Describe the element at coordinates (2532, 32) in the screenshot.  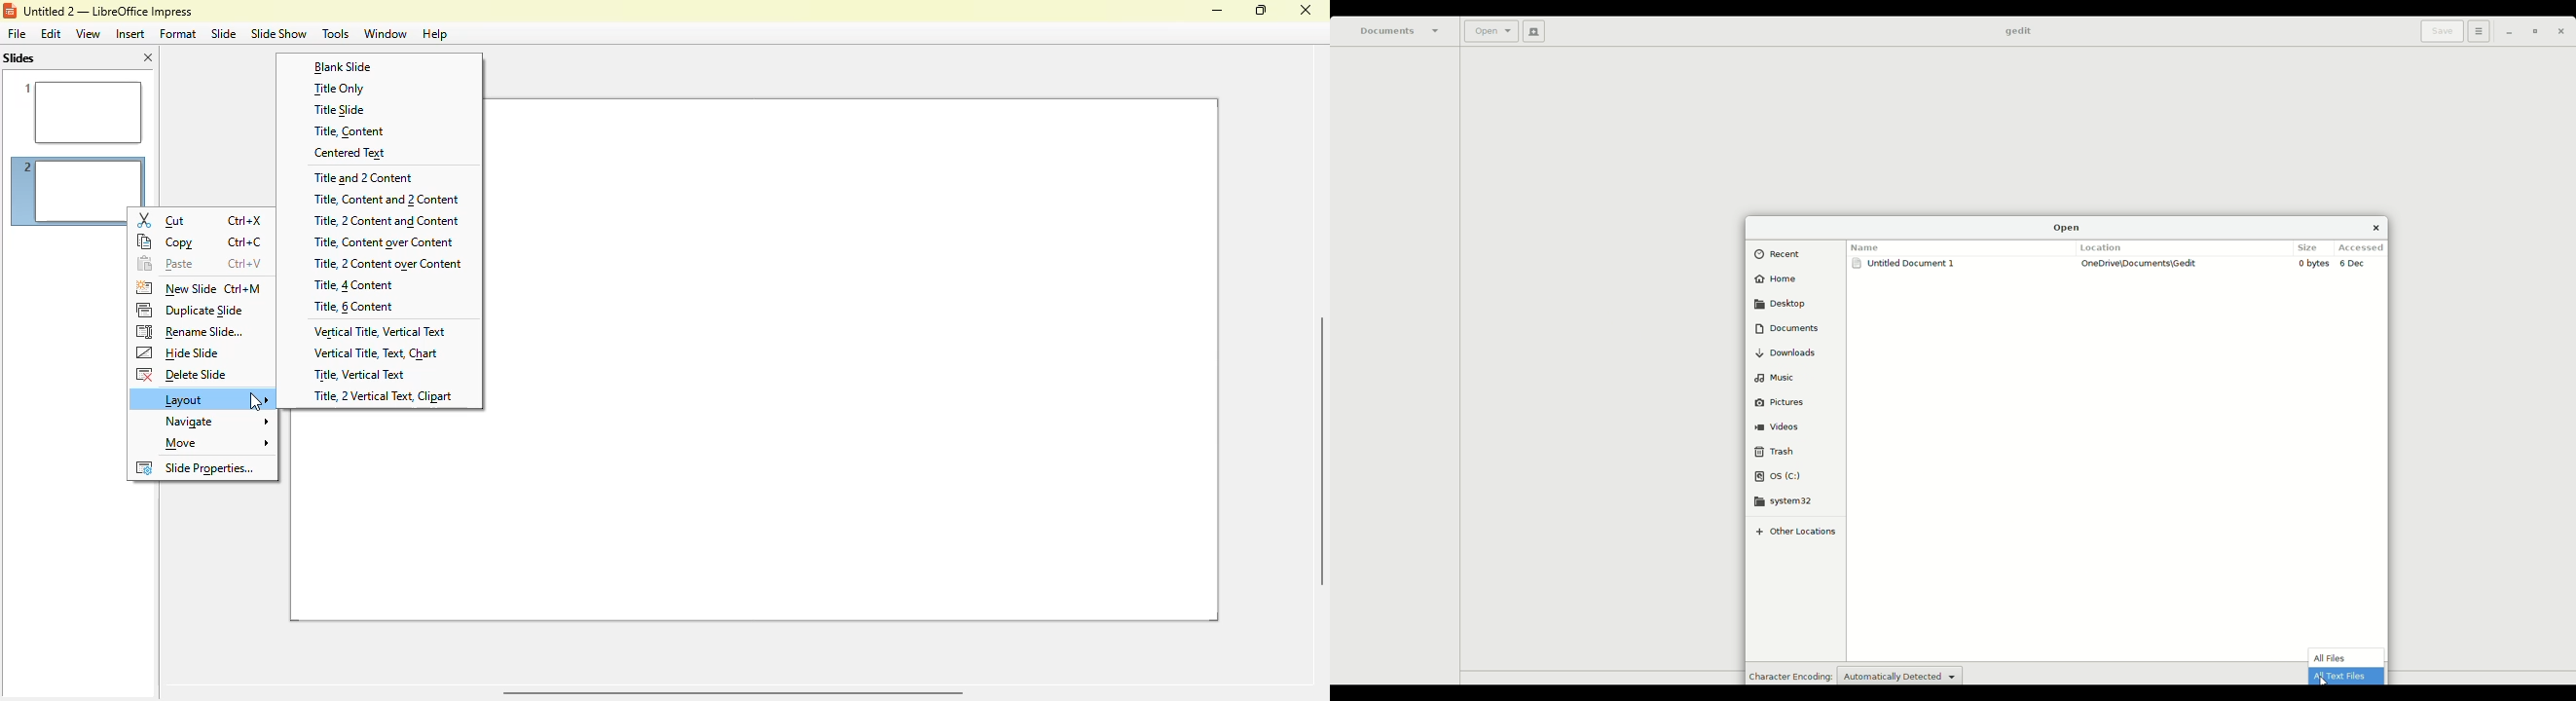
I see `Restore` at that location.